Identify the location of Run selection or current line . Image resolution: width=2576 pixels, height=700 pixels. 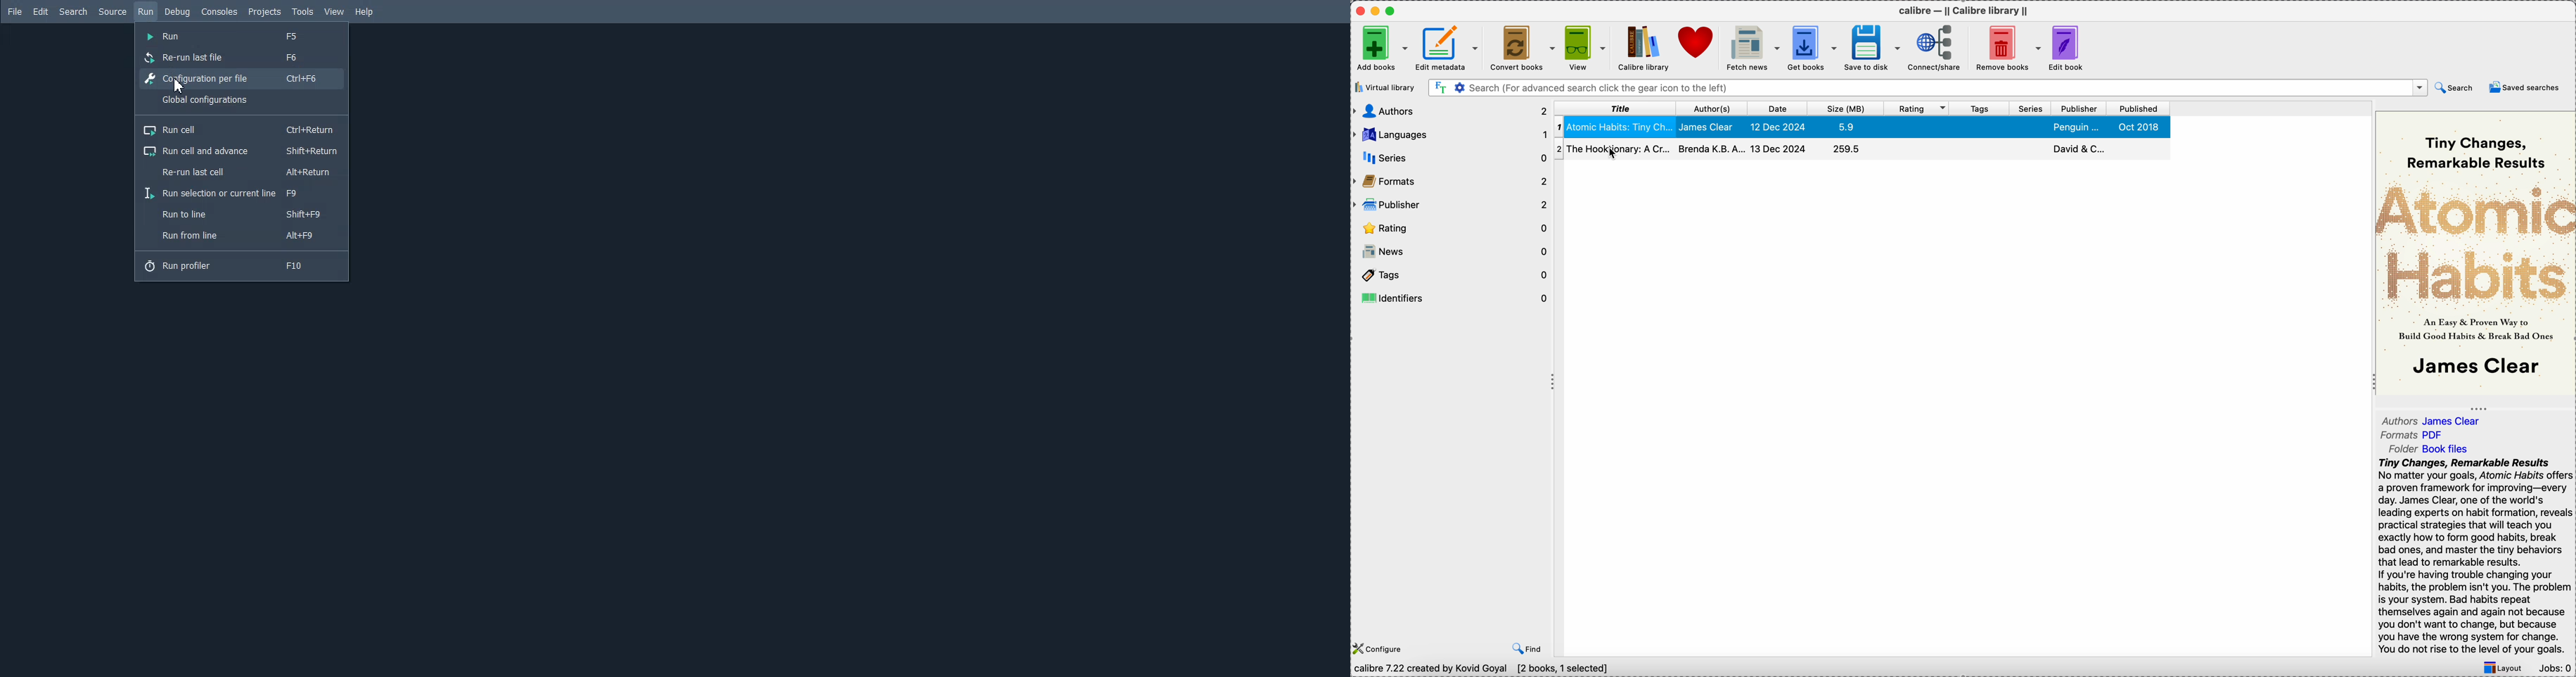
(241, 191).